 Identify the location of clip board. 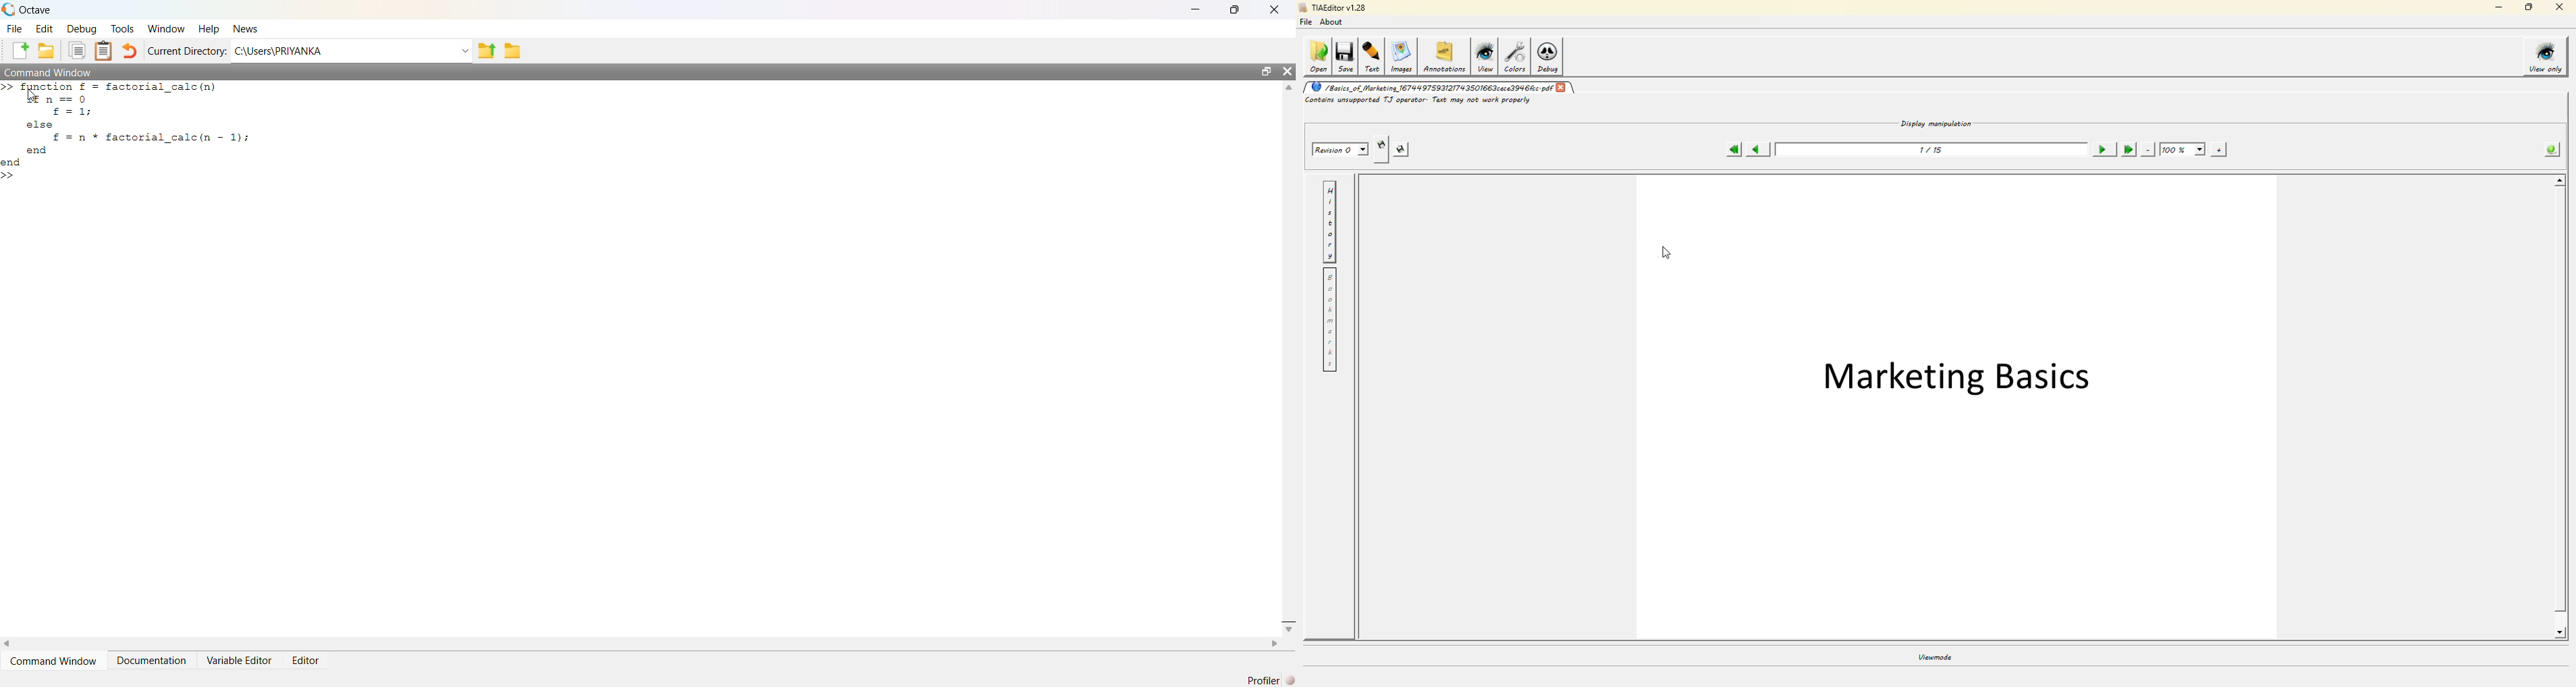
(103, 50).